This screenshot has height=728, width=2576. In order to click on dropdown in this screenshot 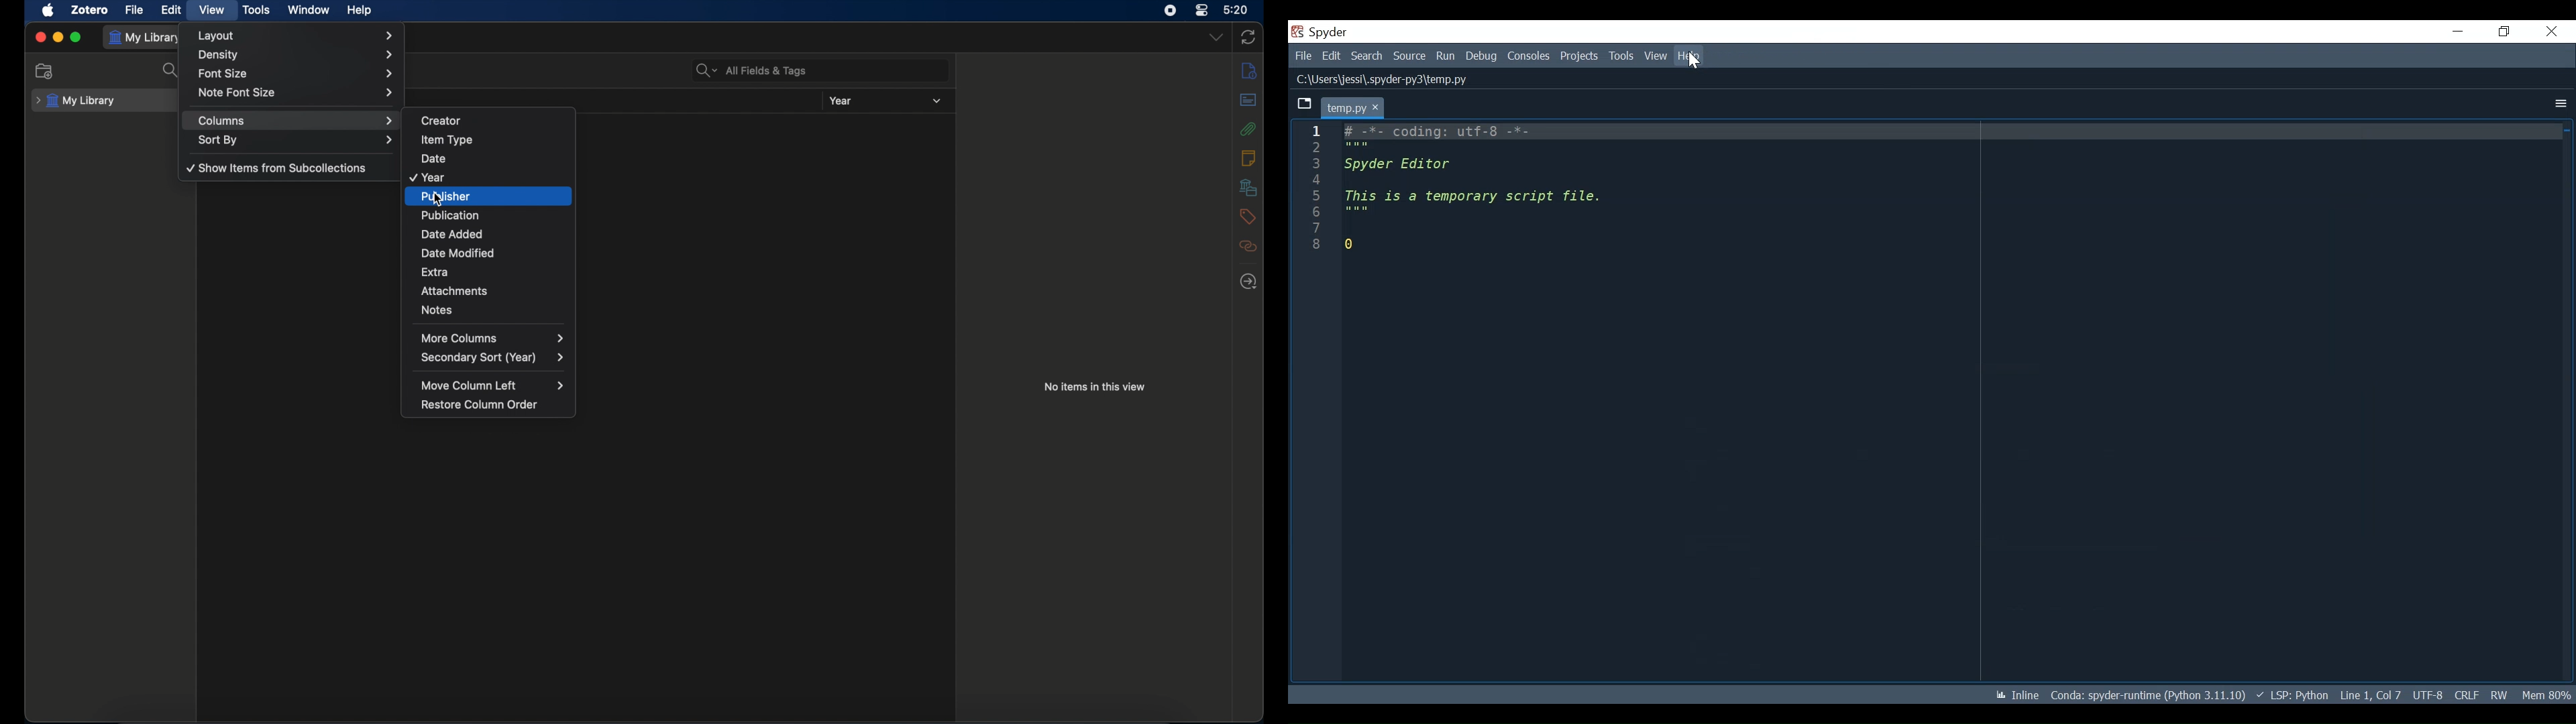, I will do `click(1215, 36)`.